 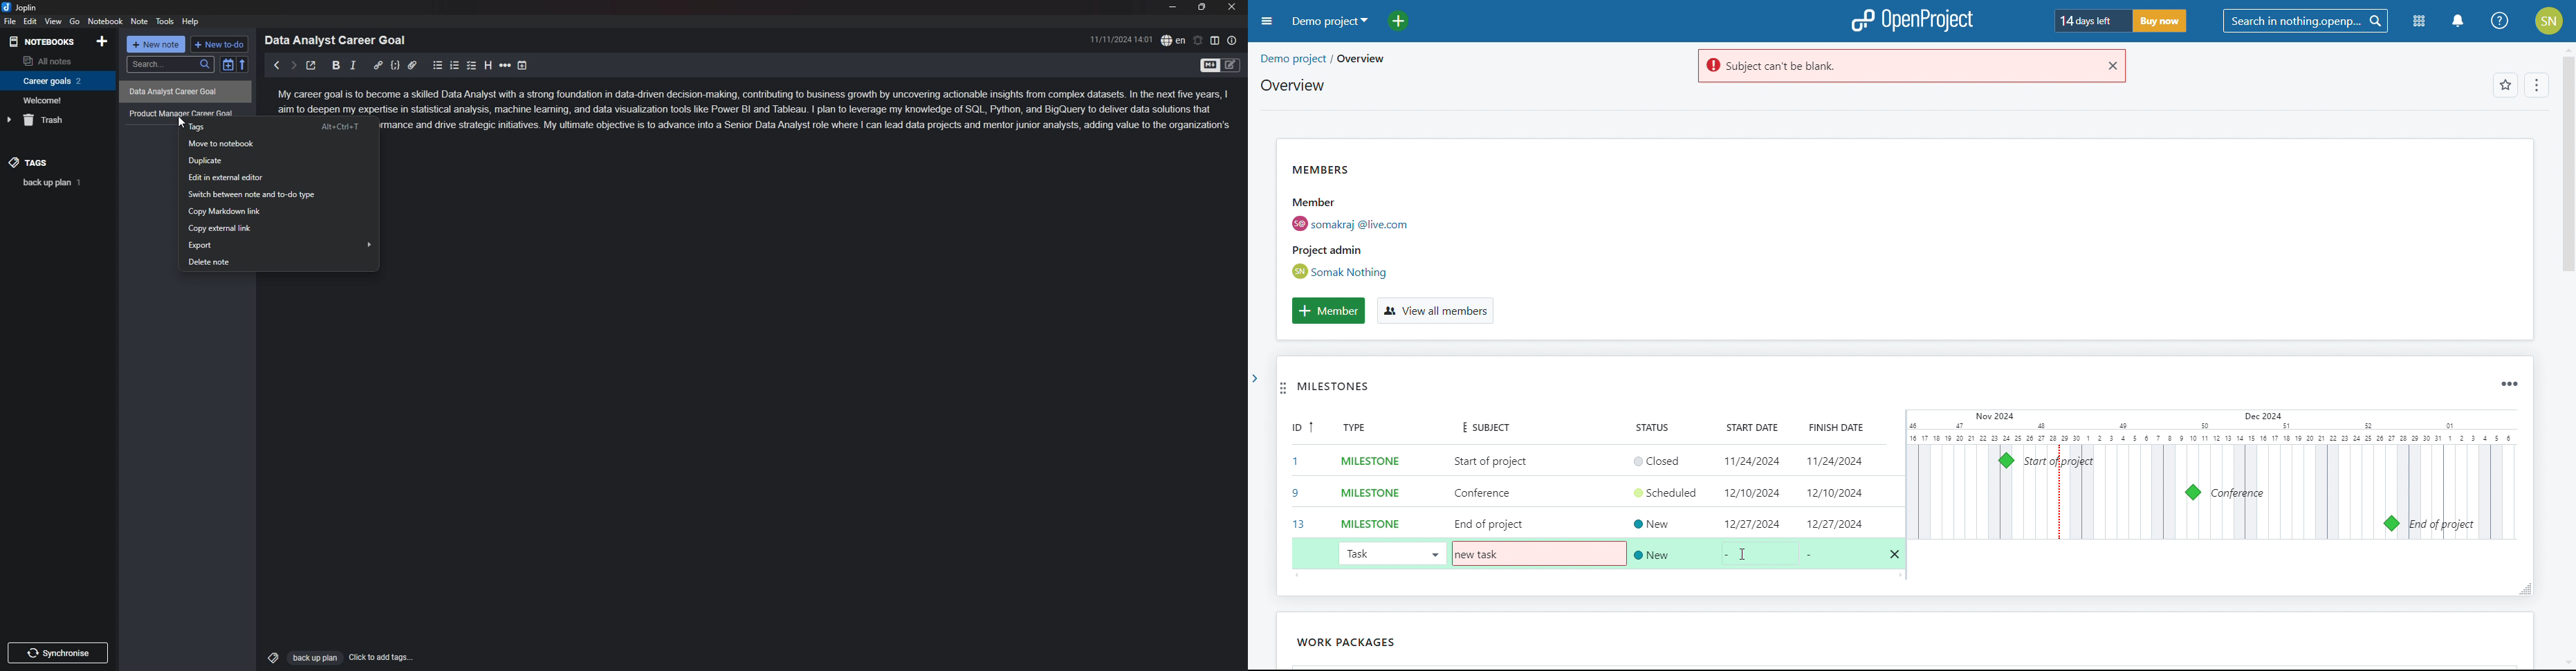 What do you see at coordinates (1122, 39) in the screenshot?
I see `11/11/2024 14:01` at bounding box center [1122, 39].